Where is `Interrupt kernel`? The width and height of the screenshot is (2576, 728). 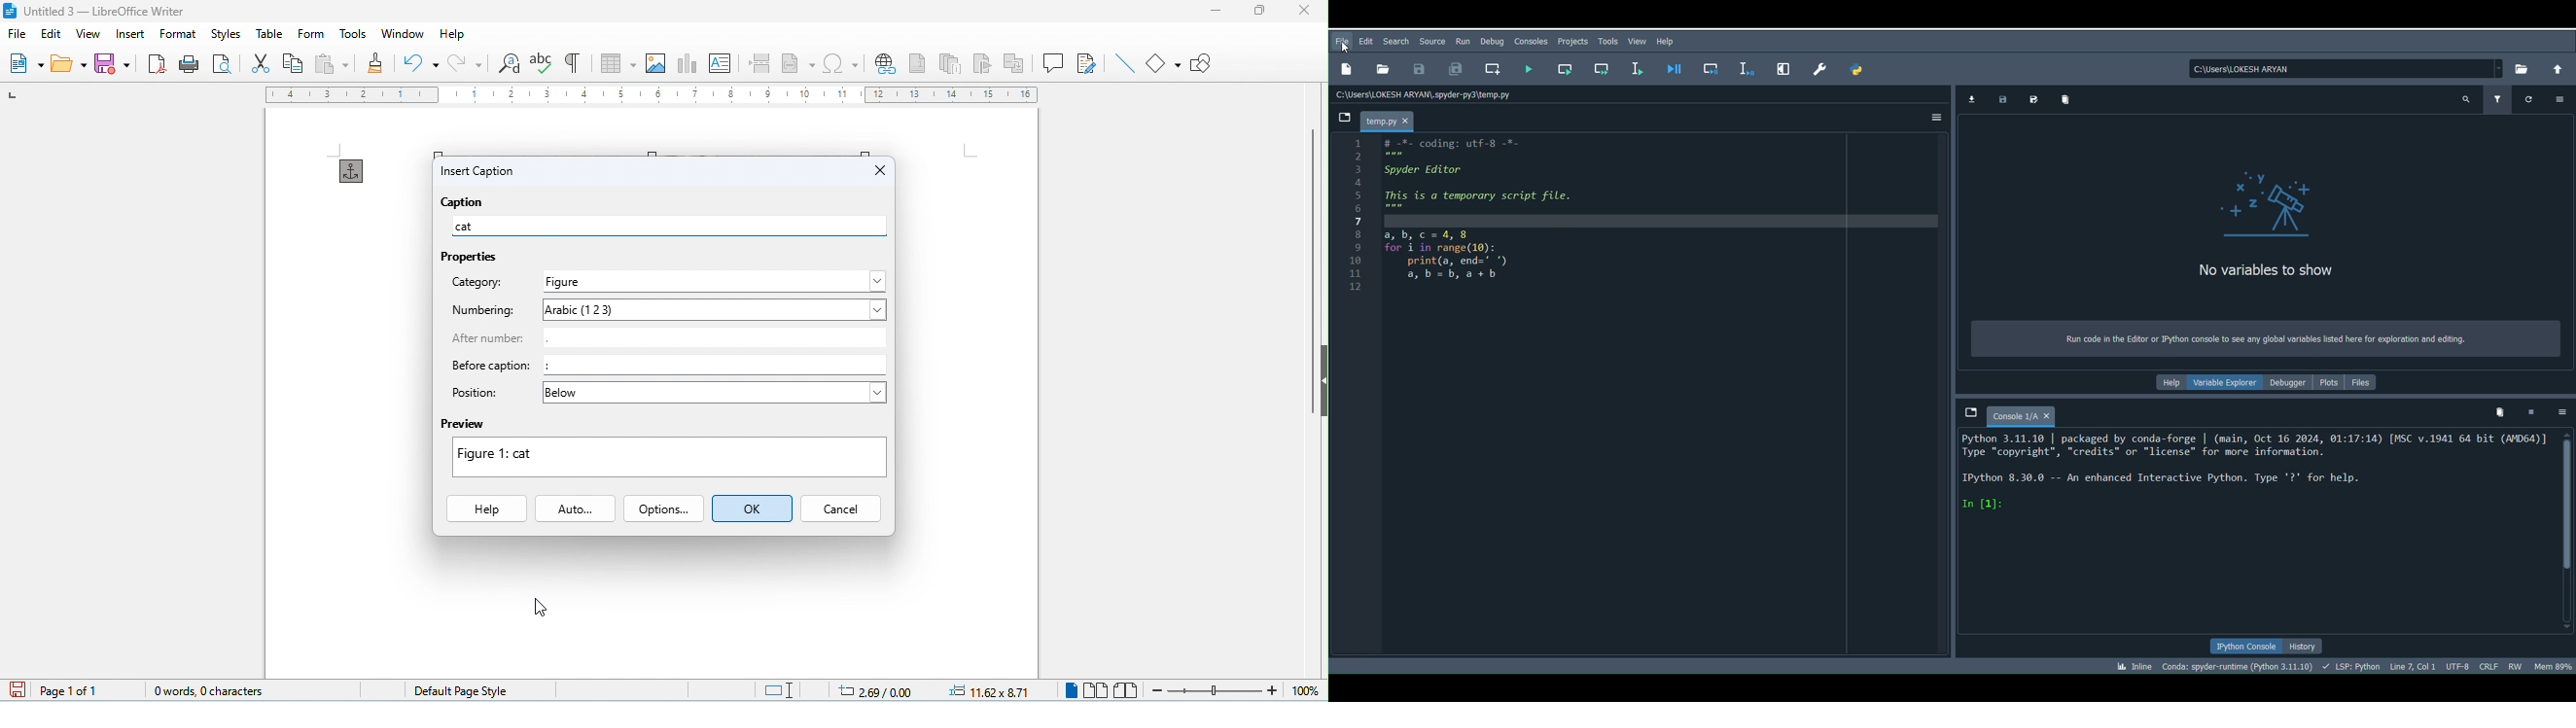 Interrupt kernel is located at coordinates (2530, 413).